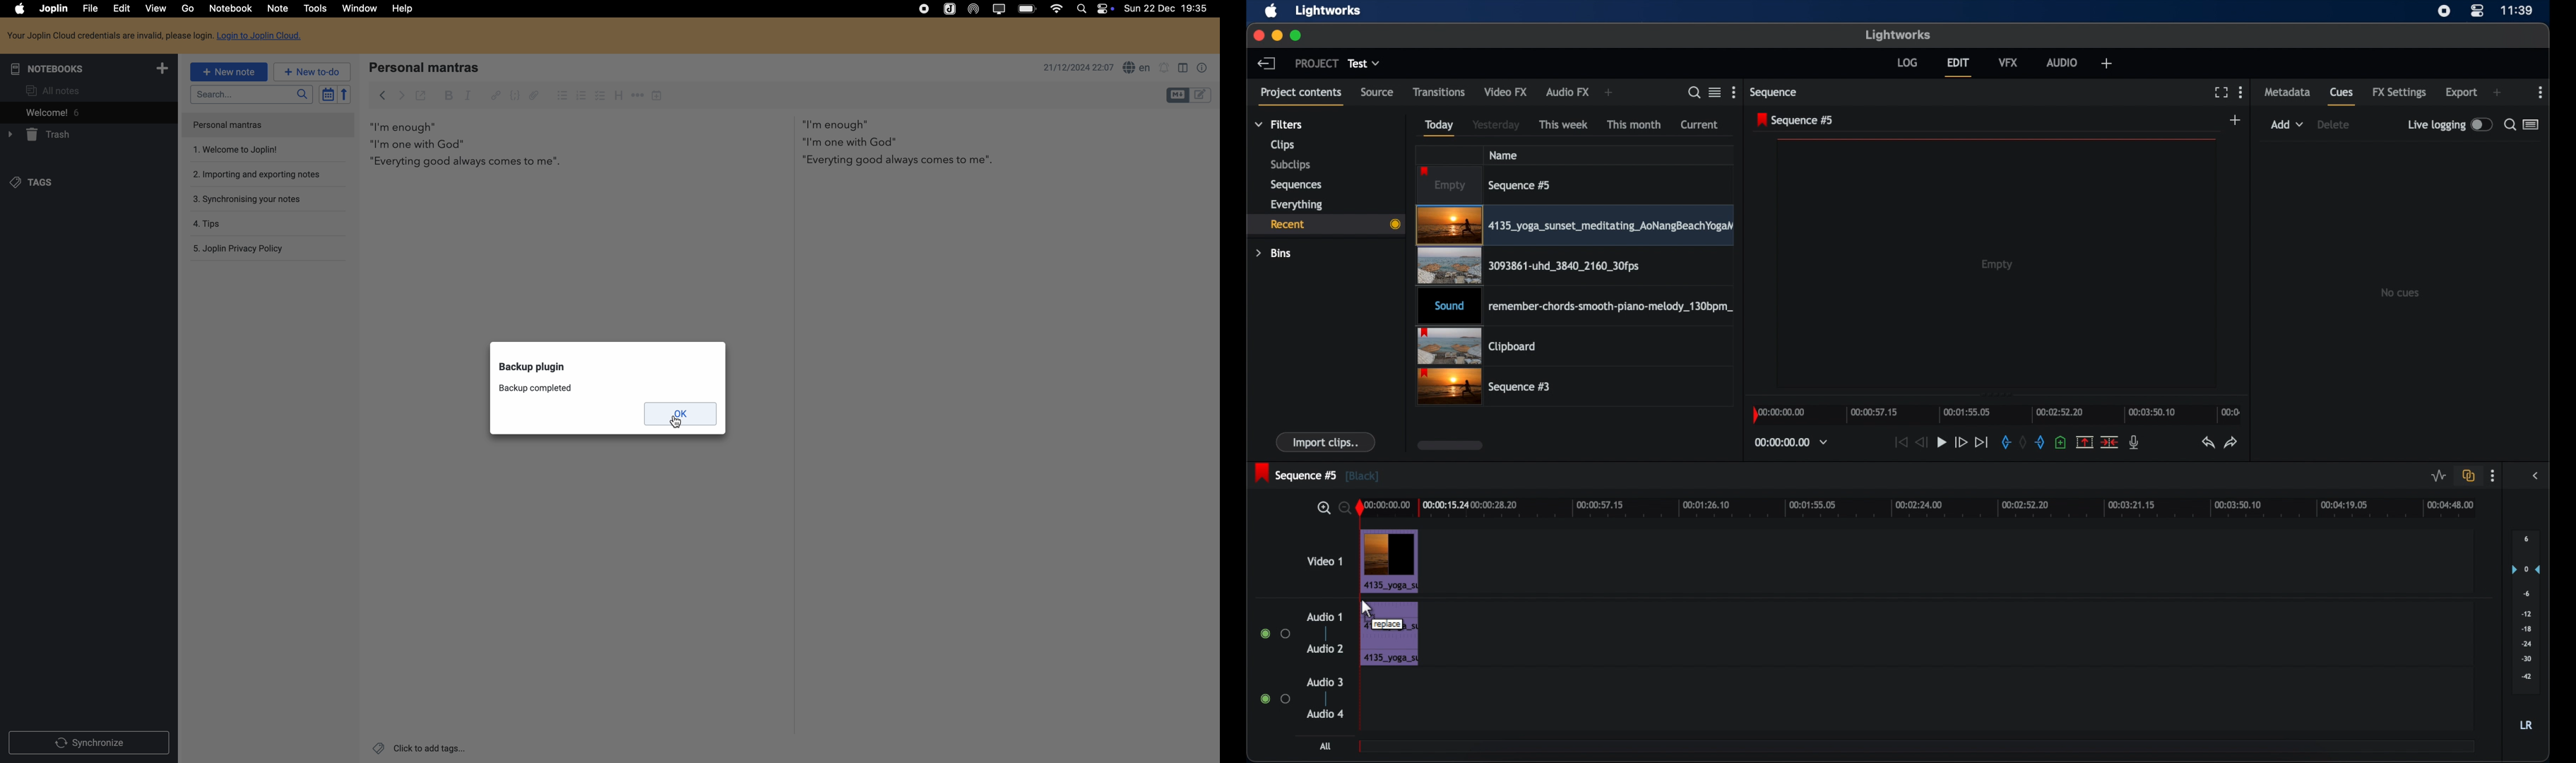  What do you see at coordinates (420, 747) in the screenshot?
I see `click to add tags` at bounding box center [420, 747].